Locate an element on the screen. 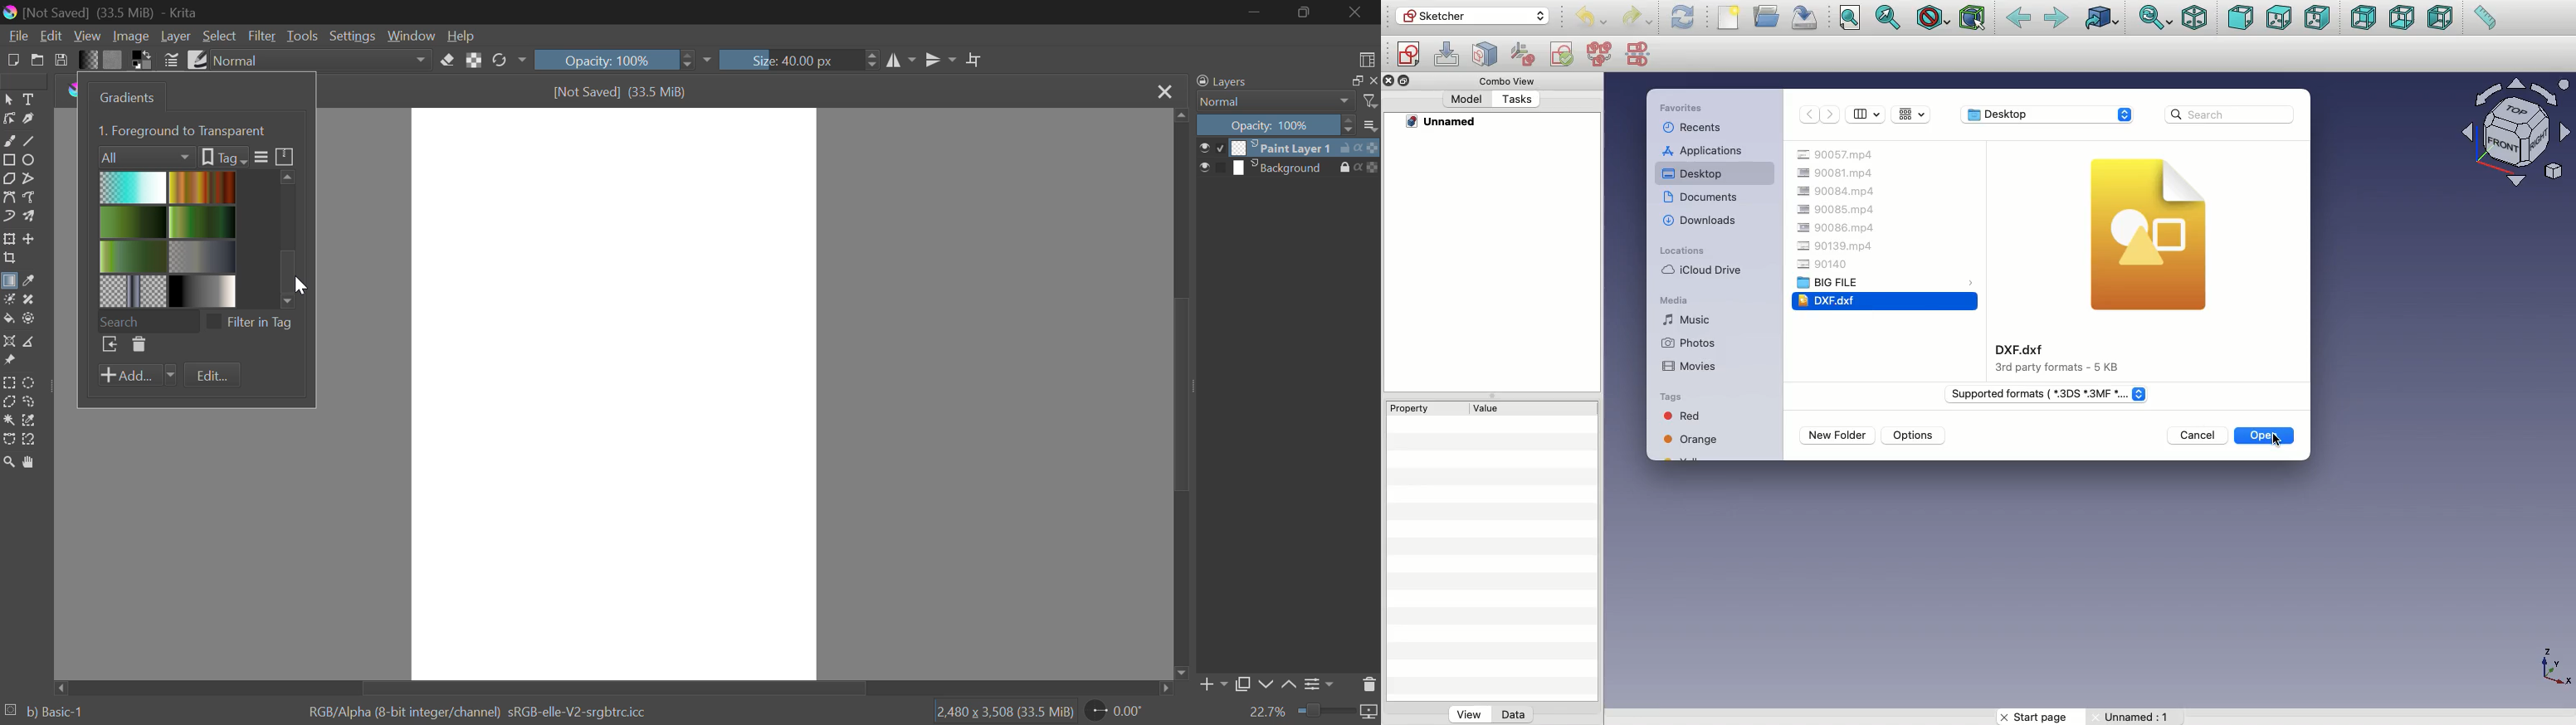 The height and width of the screenshot is (728, 2576). Documents is located at coordinates (1704, 197).